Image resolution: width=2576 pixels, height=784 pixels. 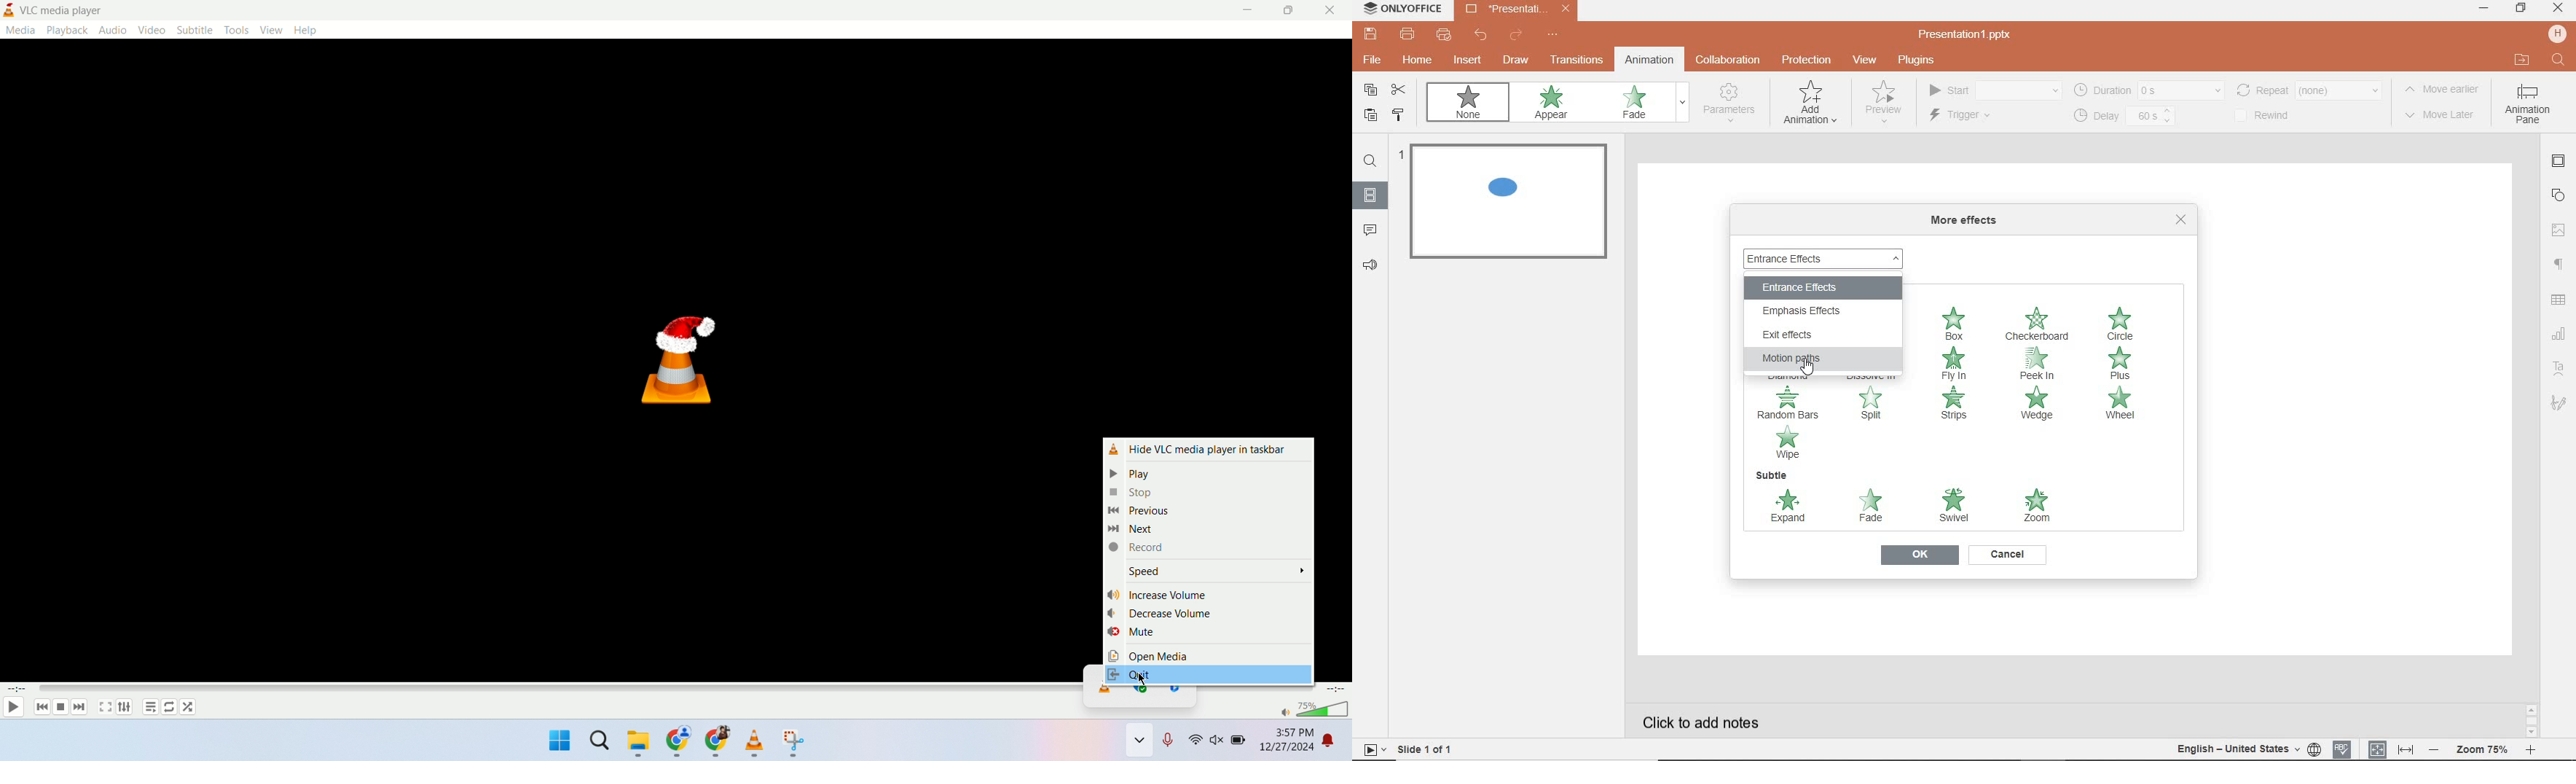 What do you see at coordinates (273, 30) in the screenshot?
I see `view` at bounding box center [273, 30].